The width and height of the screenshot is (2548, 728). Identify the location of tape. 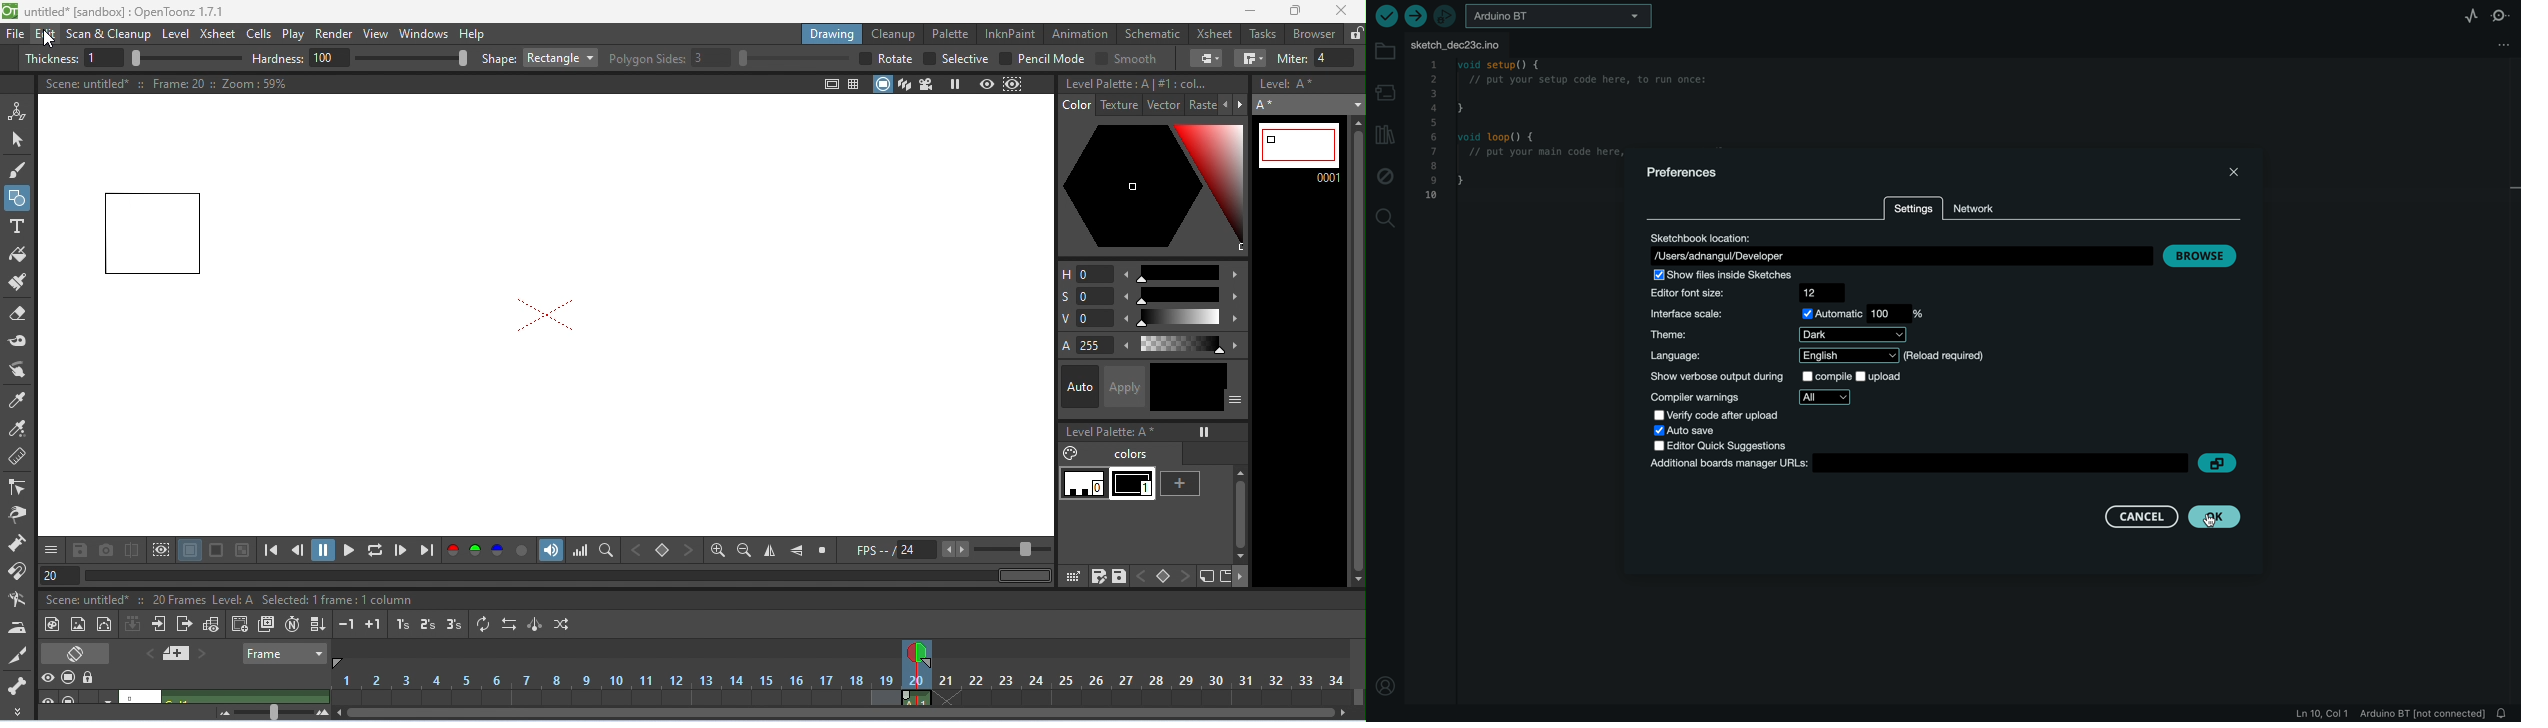
(16, 337).